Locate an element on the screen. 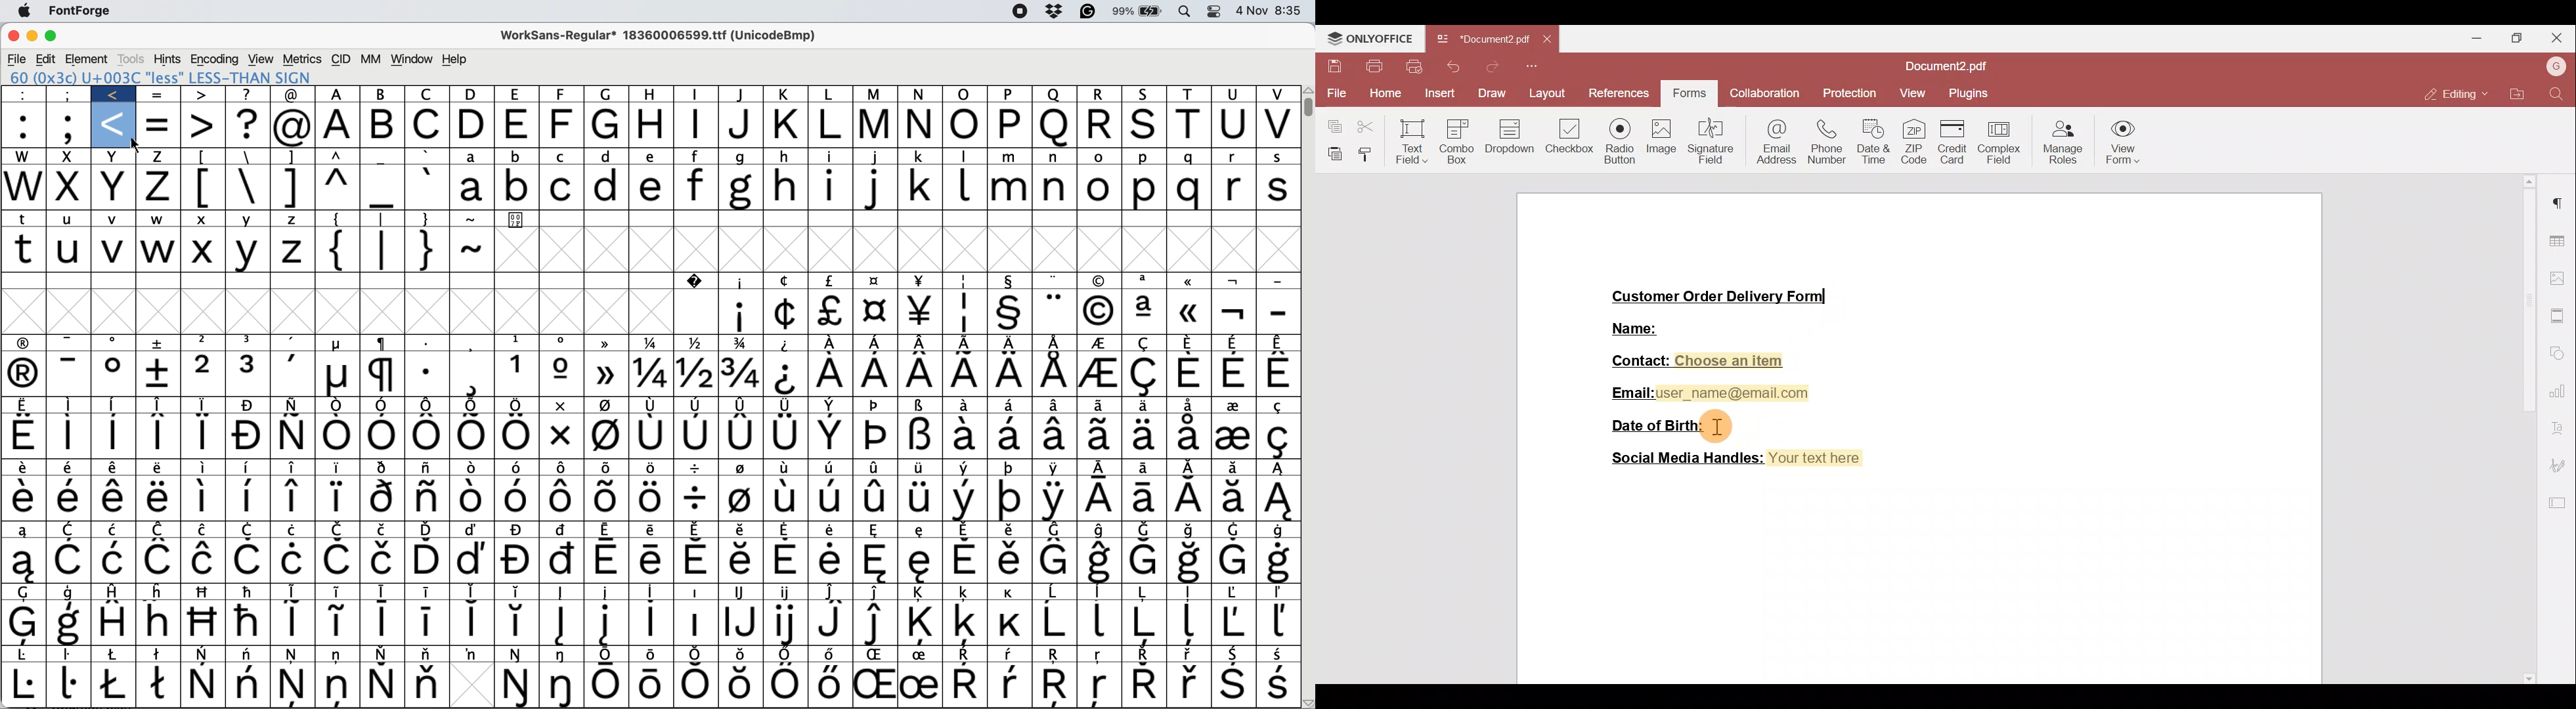 Image resolution: width=2576 pixels, height=728 pixels. @ is located at coordinates (294, 95).